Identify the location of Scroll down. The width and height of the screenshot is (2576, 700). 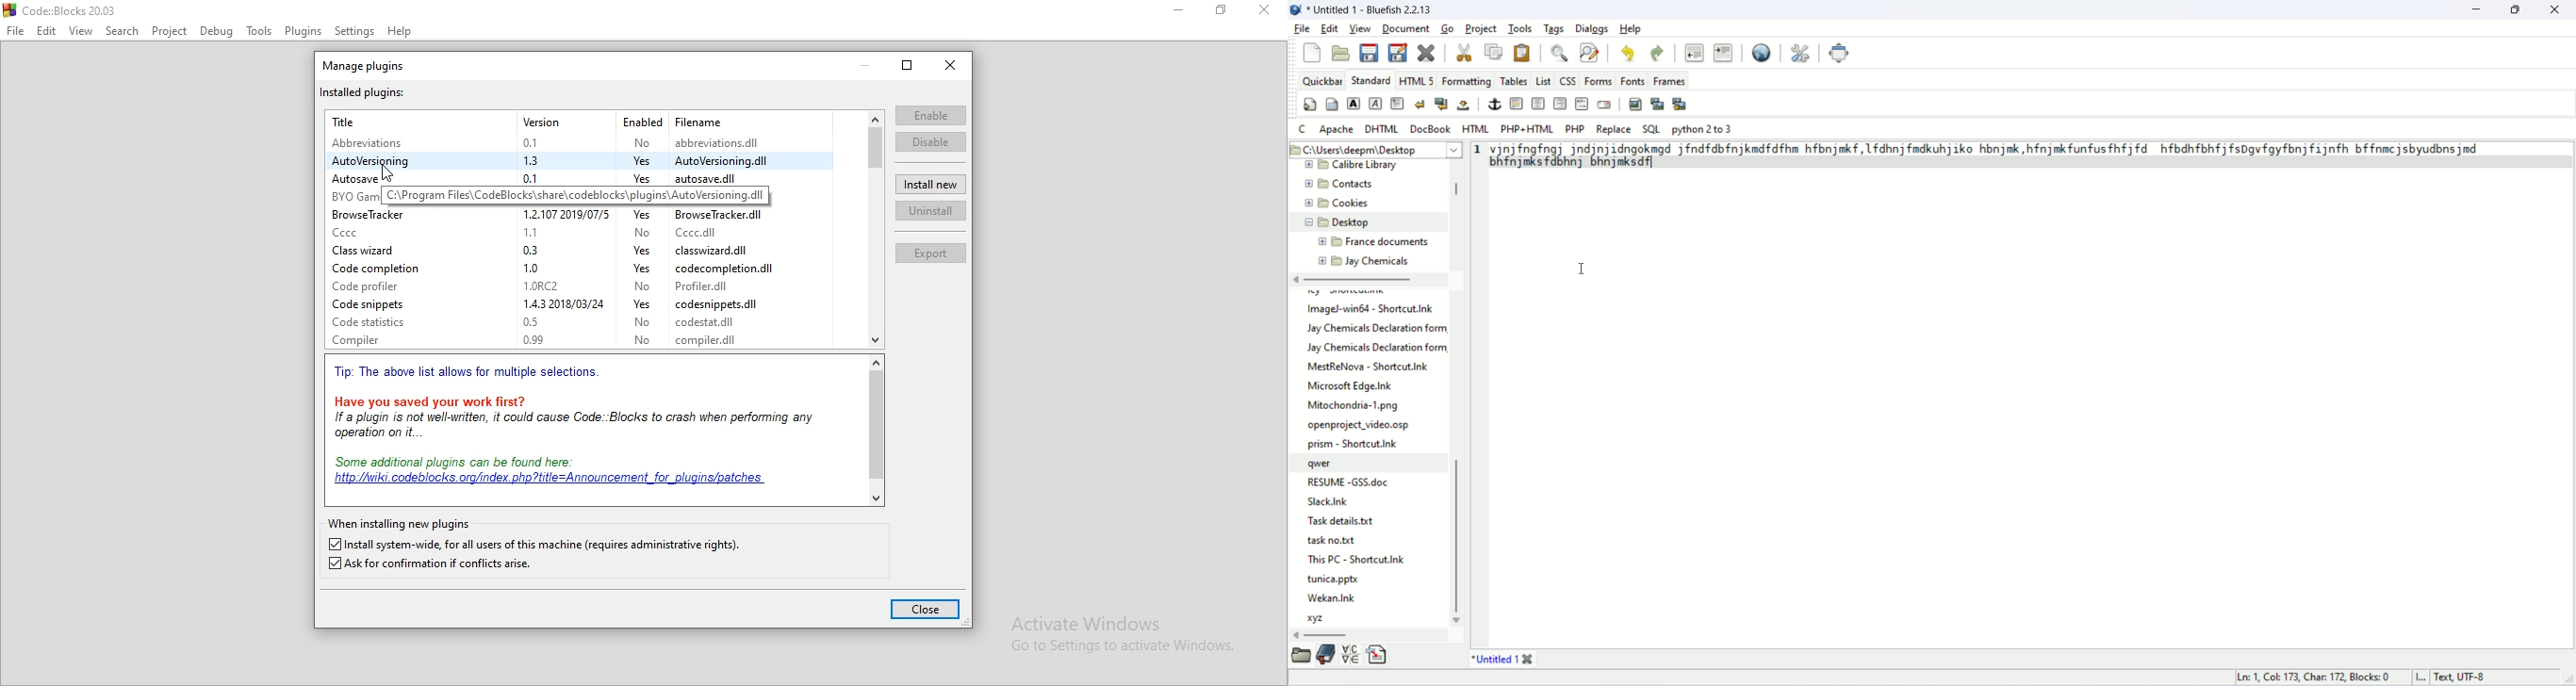
(875, 499).